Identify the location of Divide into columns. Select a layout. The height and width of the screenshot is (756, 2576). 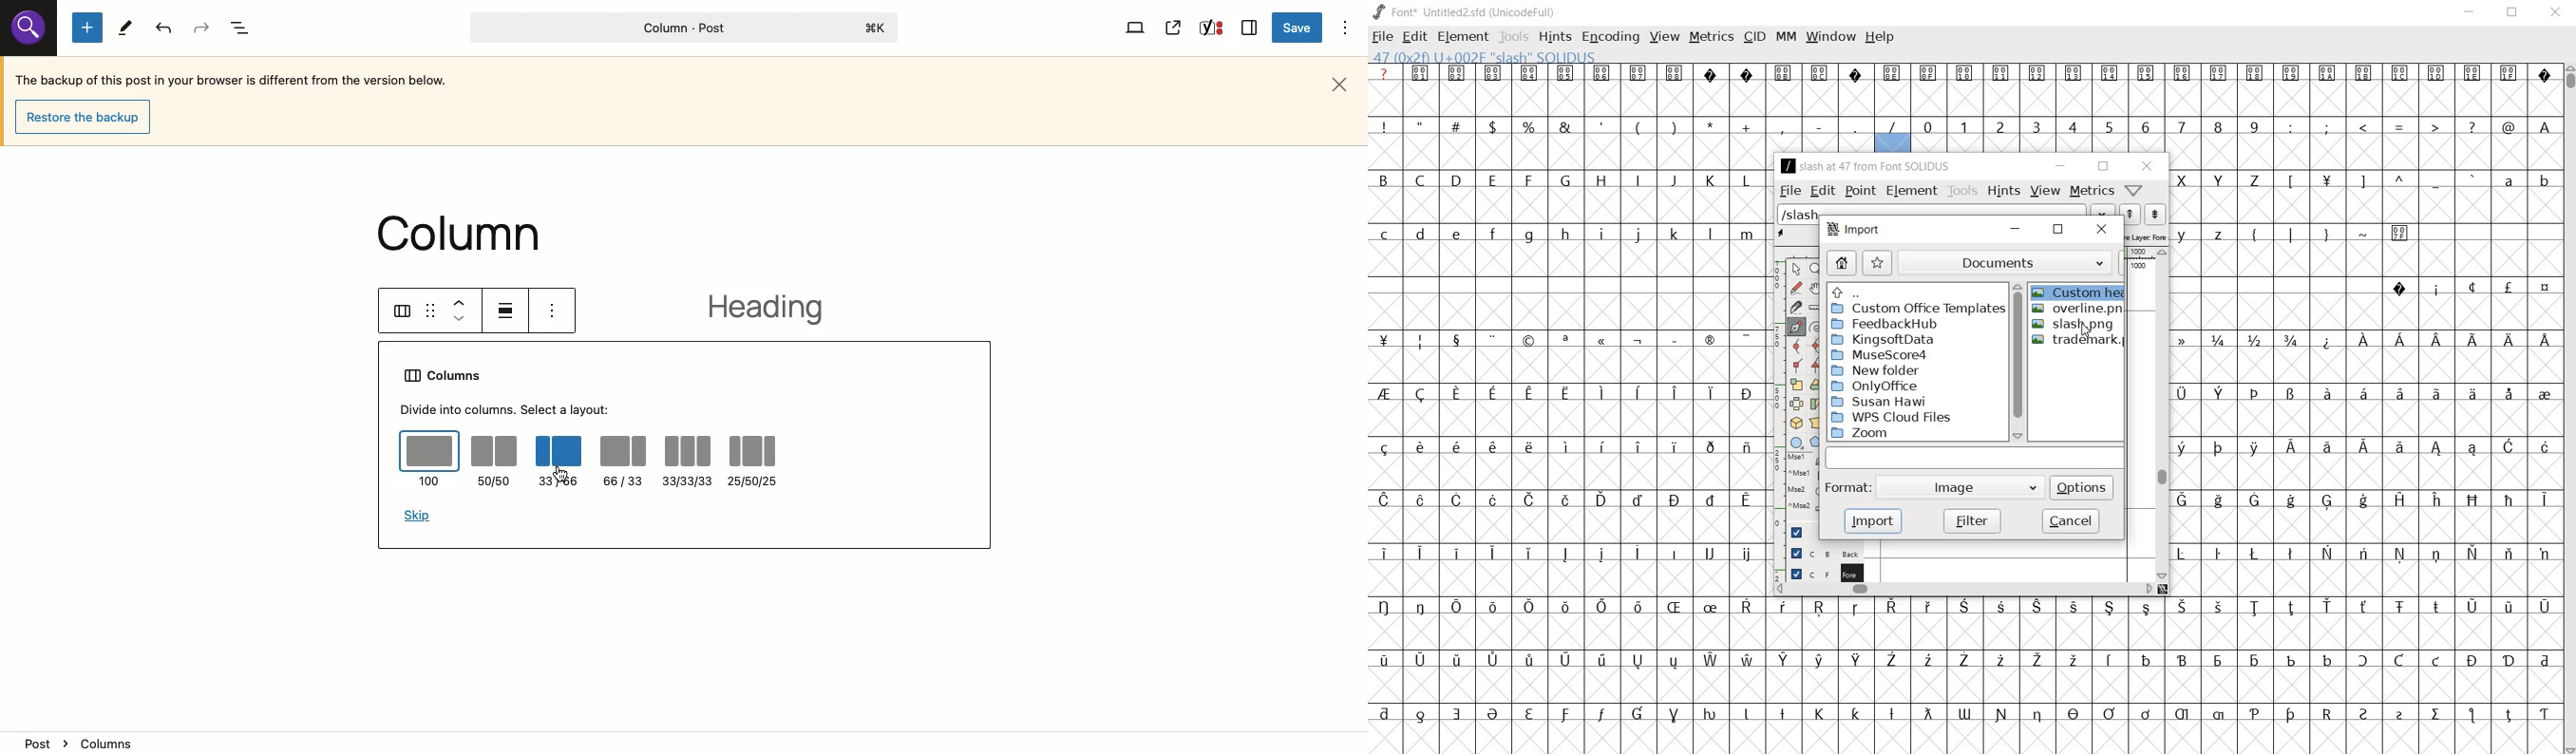
(507, 409).